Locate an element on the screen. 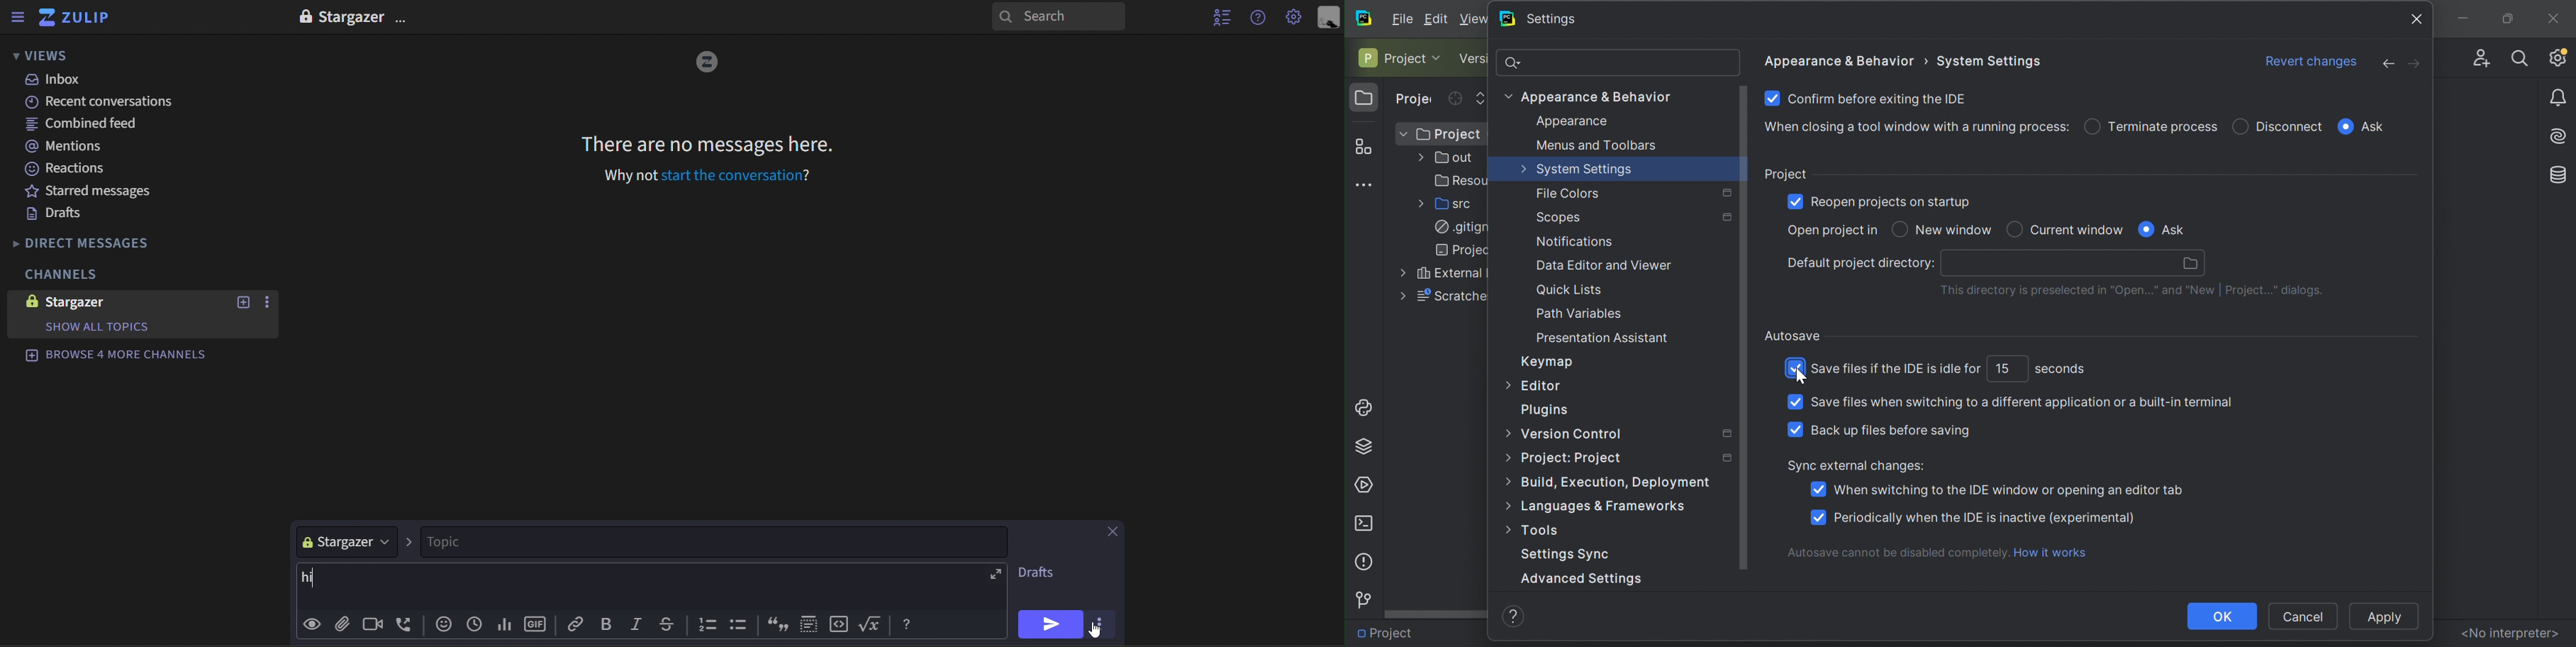 The width and height of the screenshot is (2576, 672). Back is located at coordinates (2382, 64).